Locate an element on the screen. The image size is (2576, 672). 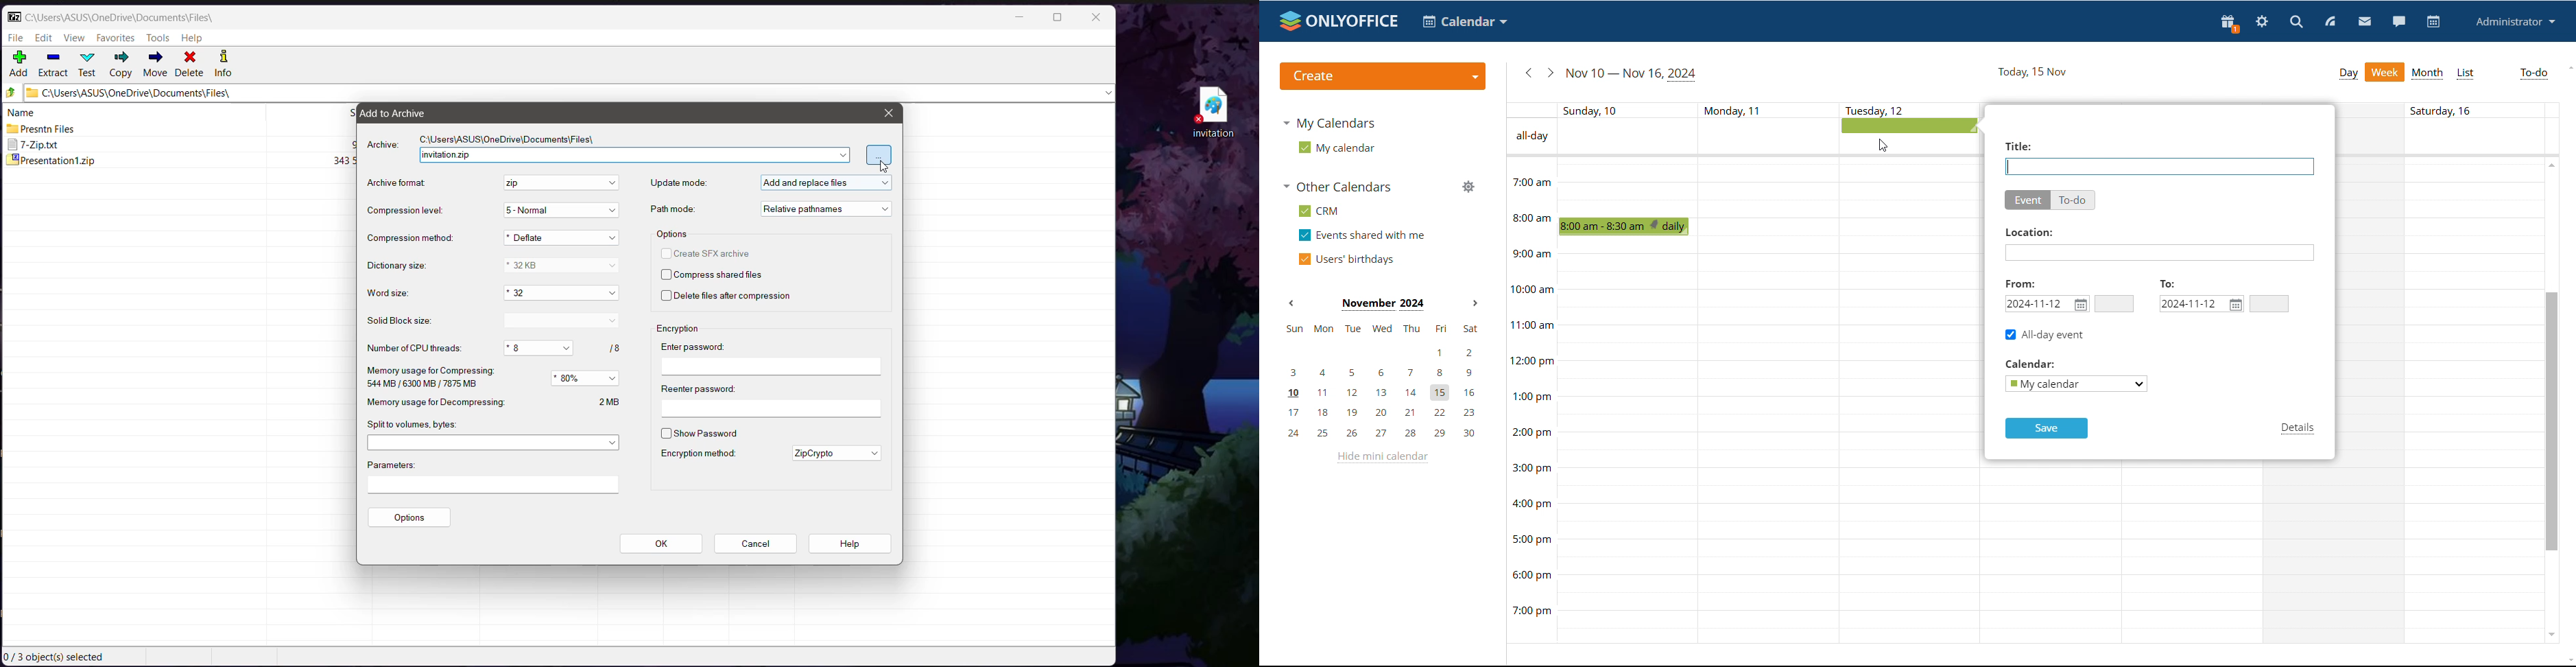
current date is located at coordinates (1632, 75).